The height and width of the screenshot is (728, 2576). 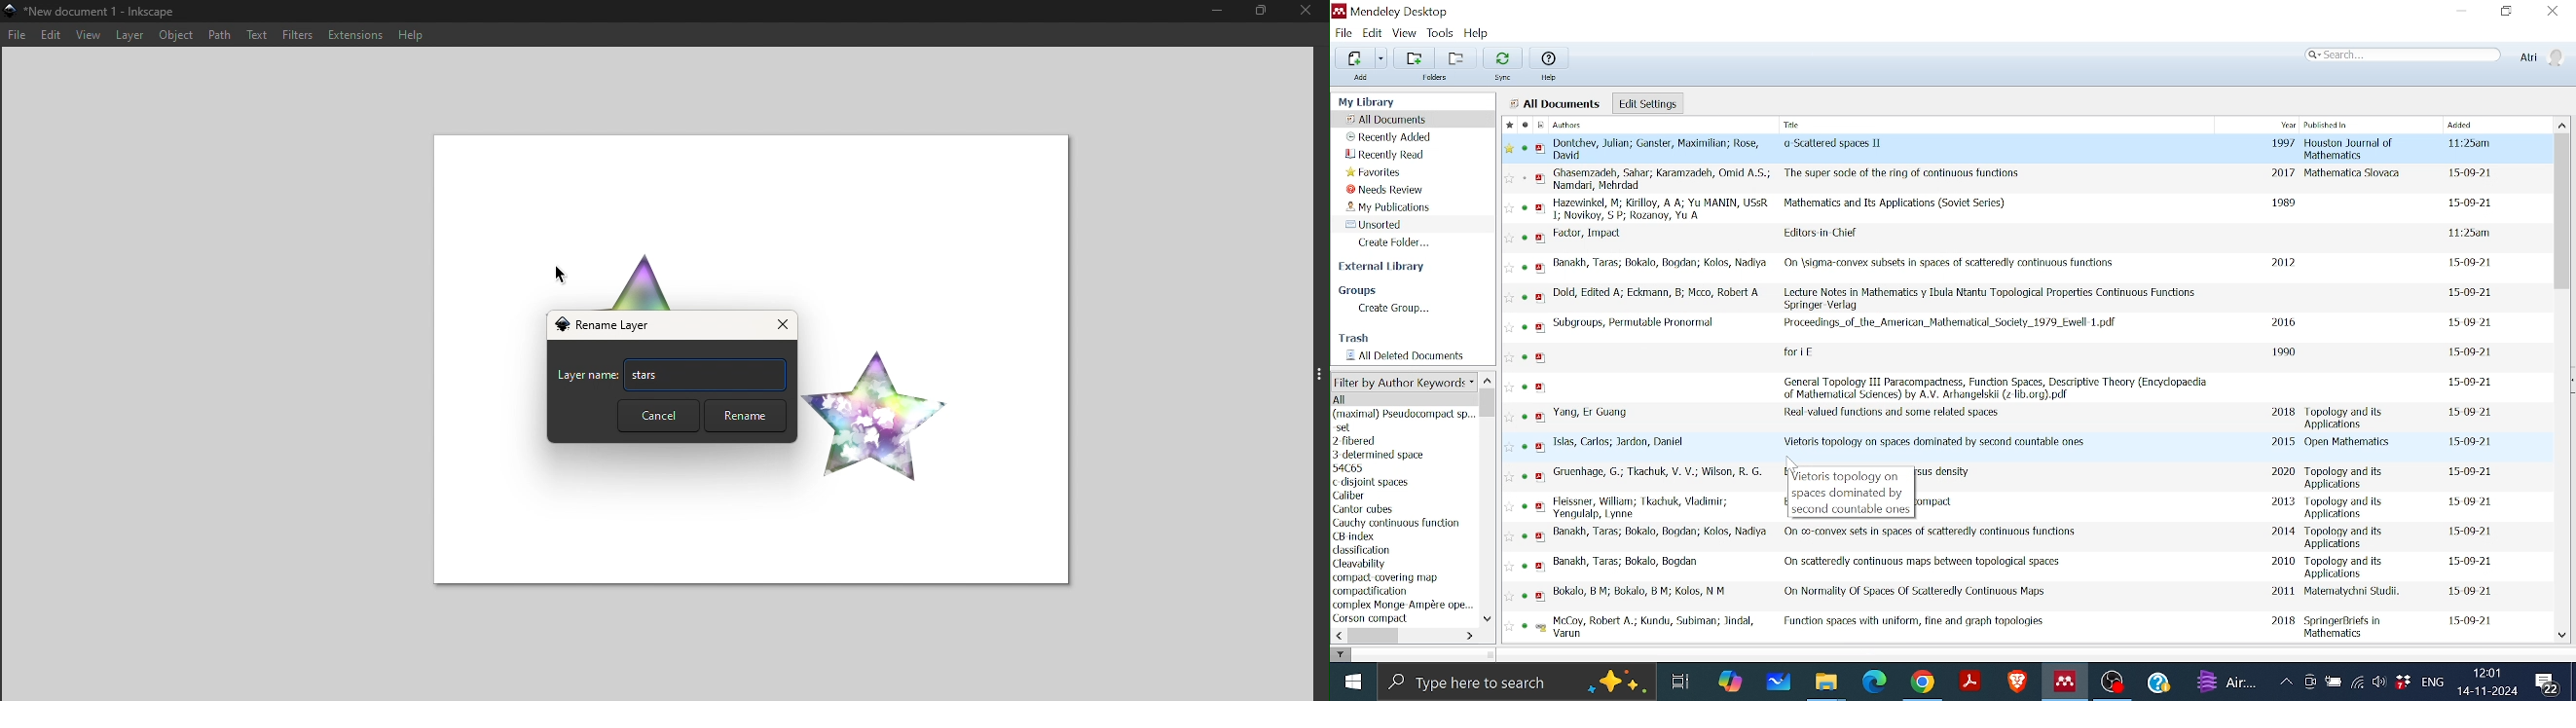 I want to click on date, so click(x=2467, y=563).